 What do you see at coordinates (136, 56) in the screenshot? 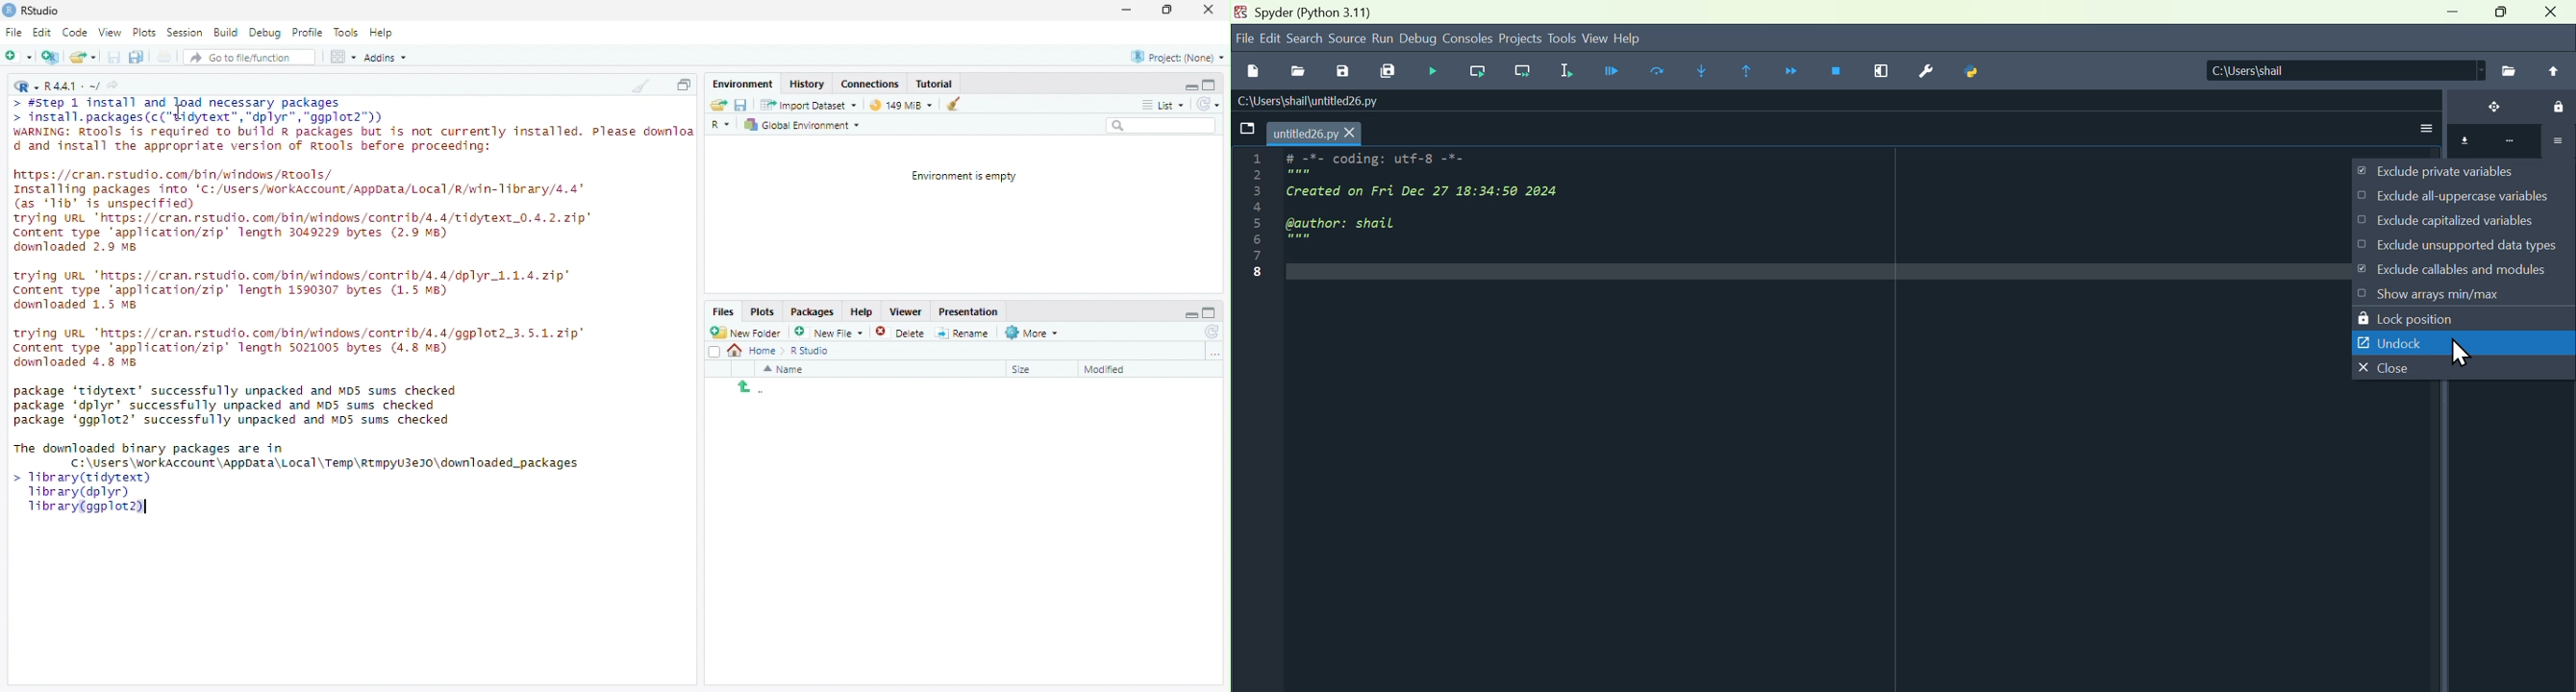
I see `Save all tabs` at bounding box center [136, 56].